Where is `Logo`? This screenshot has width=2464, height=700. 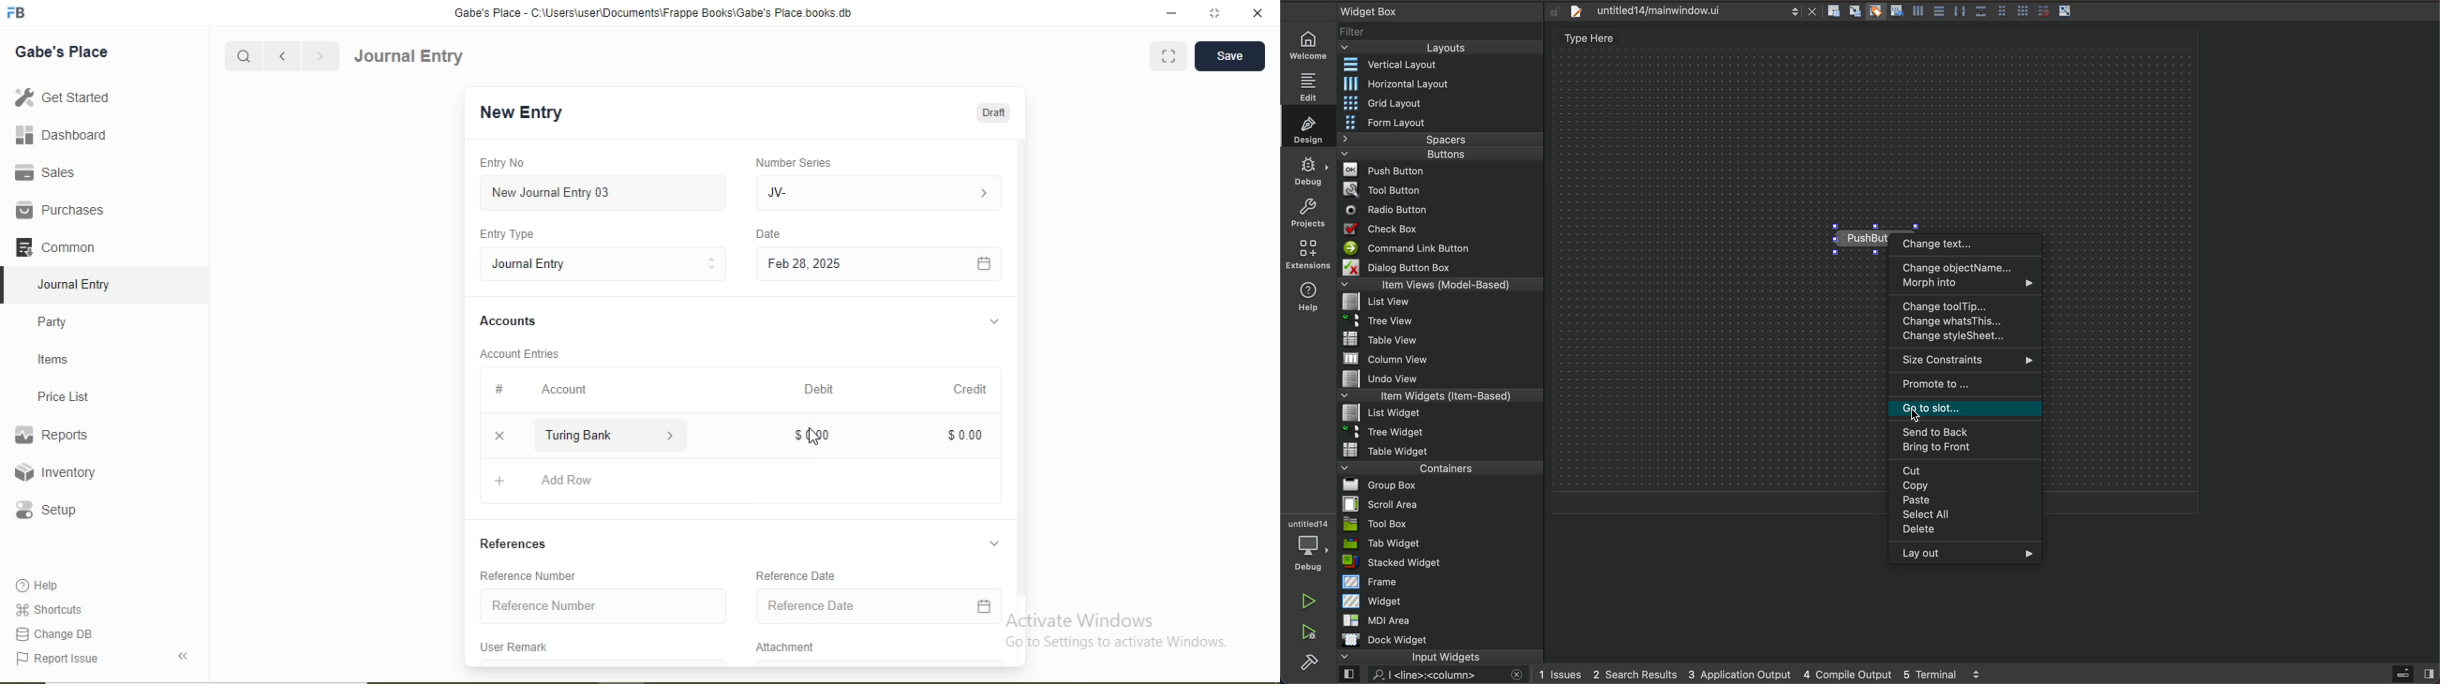
Logo is located at coordinates (17, 13).